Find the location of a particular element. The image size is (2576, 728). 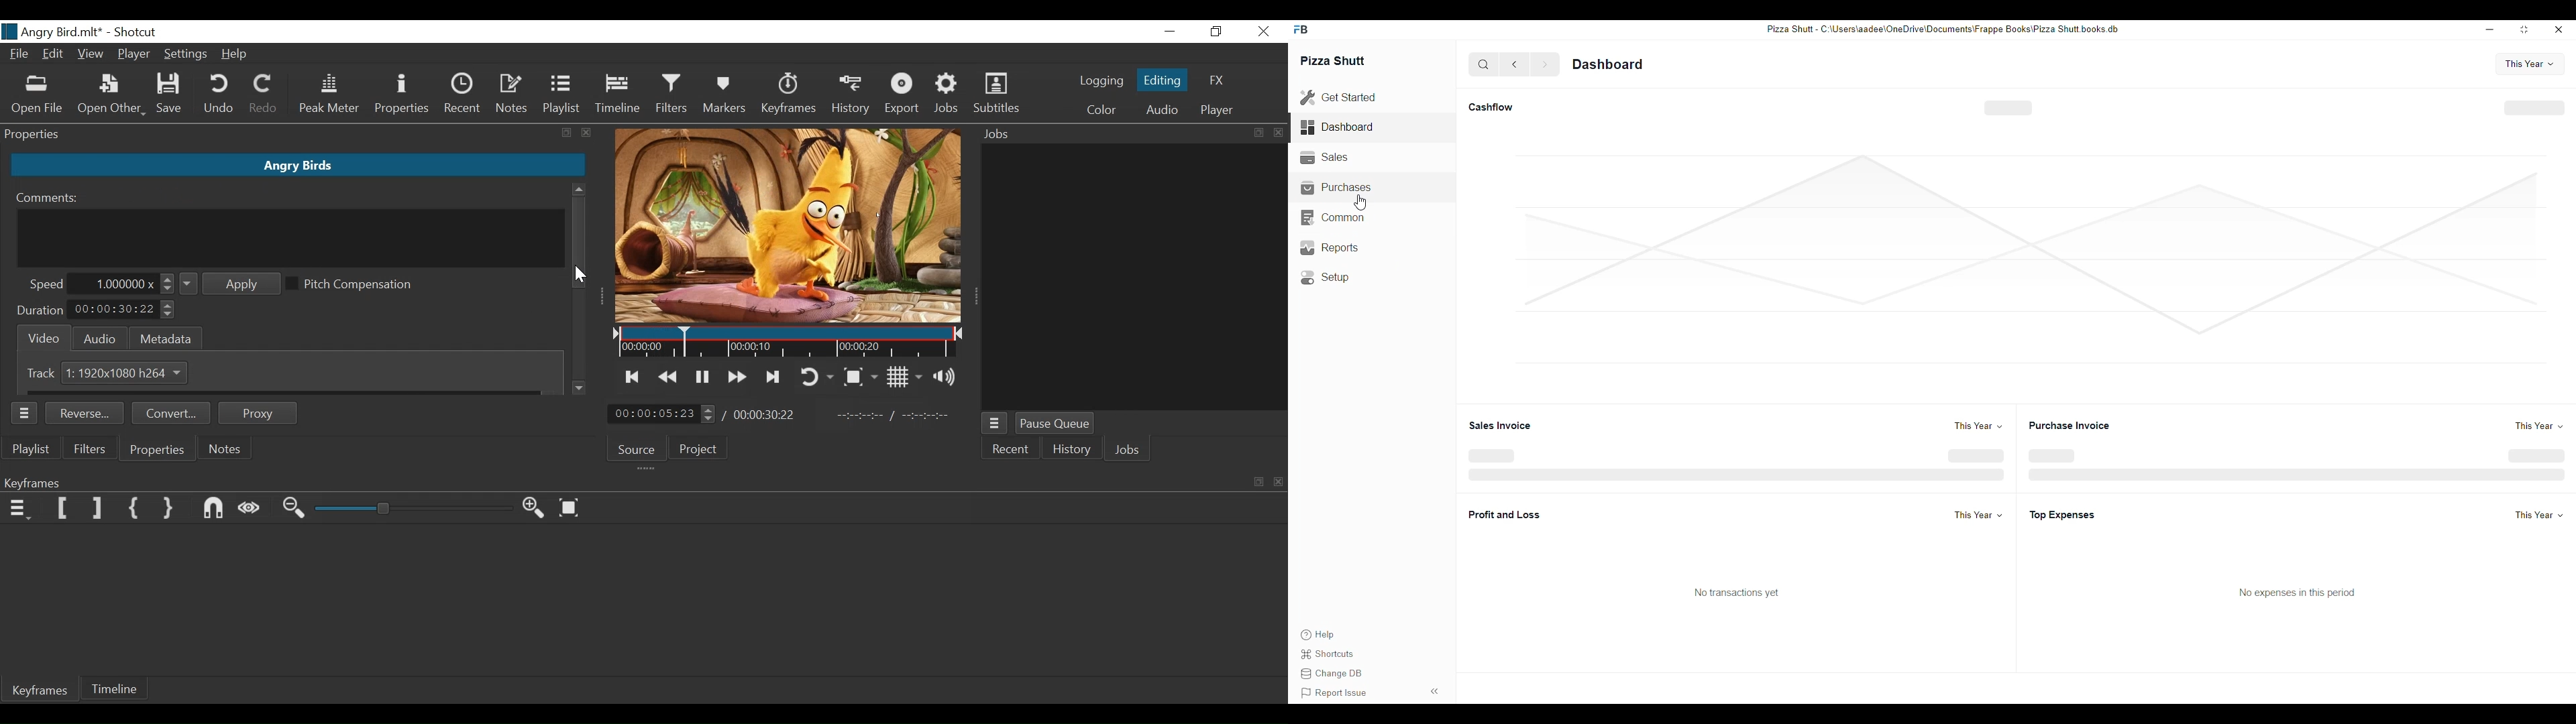

Undo is located at coordinates (220, 96).